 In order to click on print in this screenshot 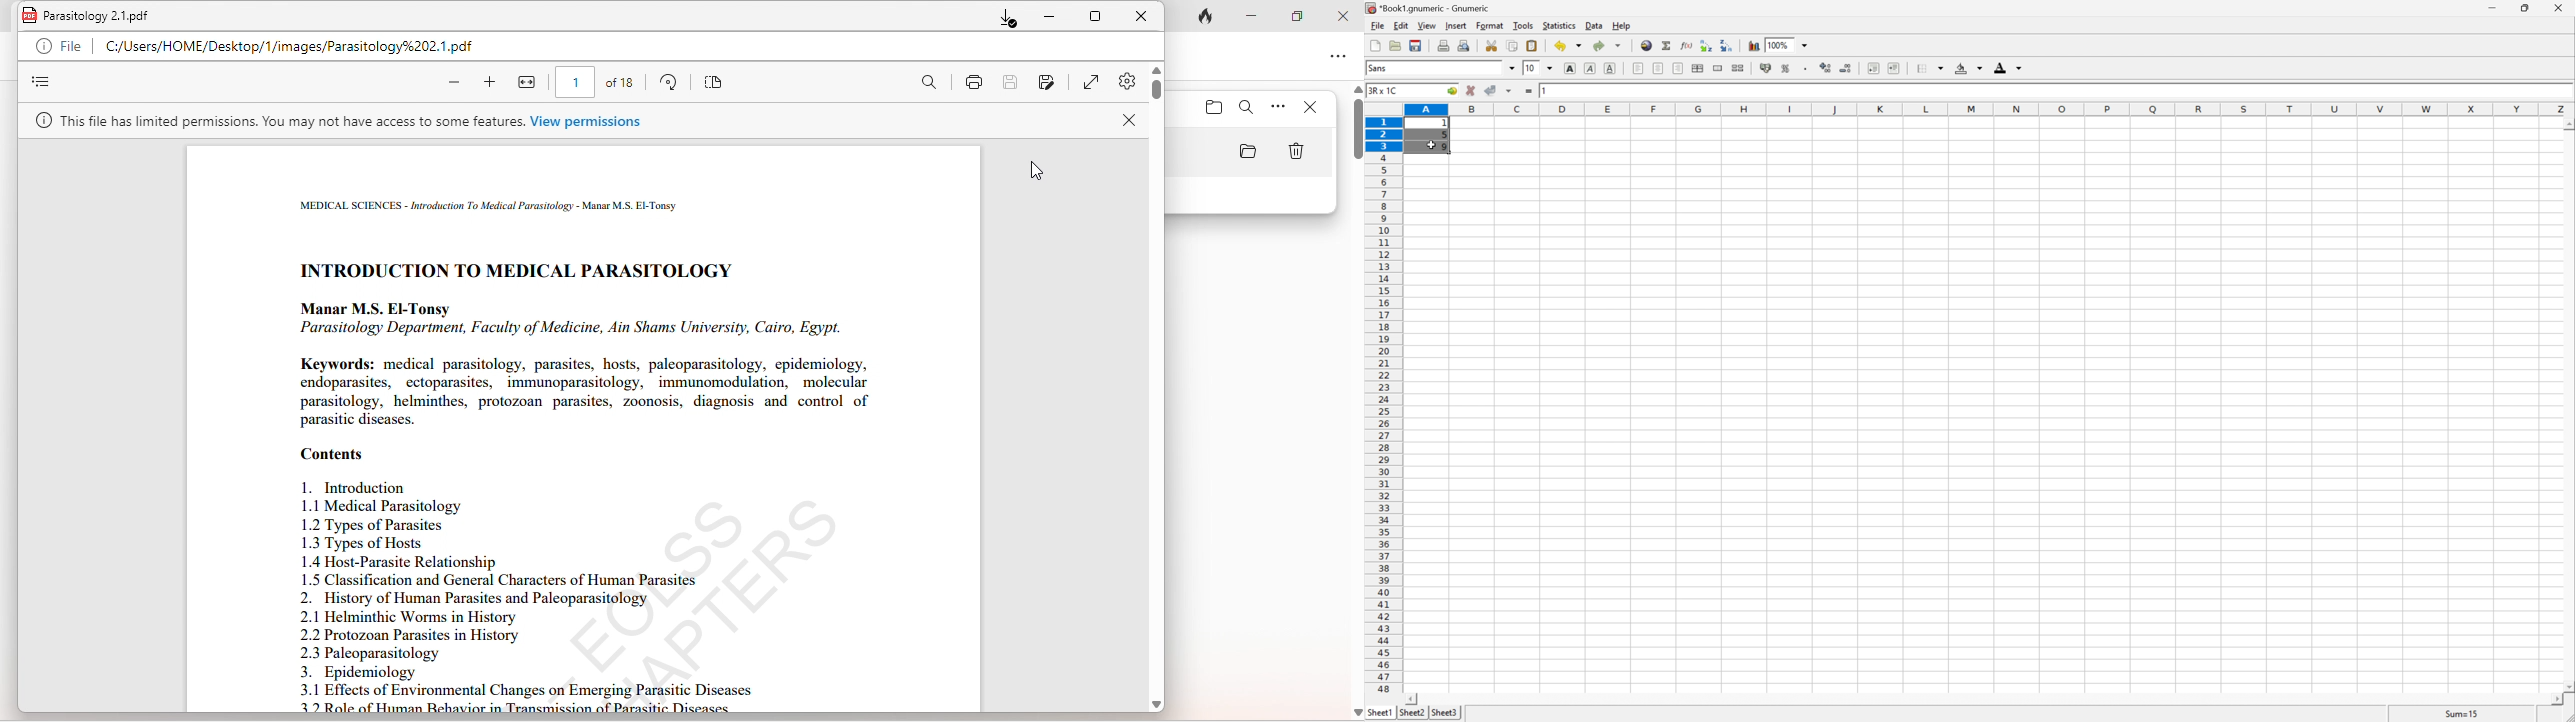, I will do `click(971, 82)`.